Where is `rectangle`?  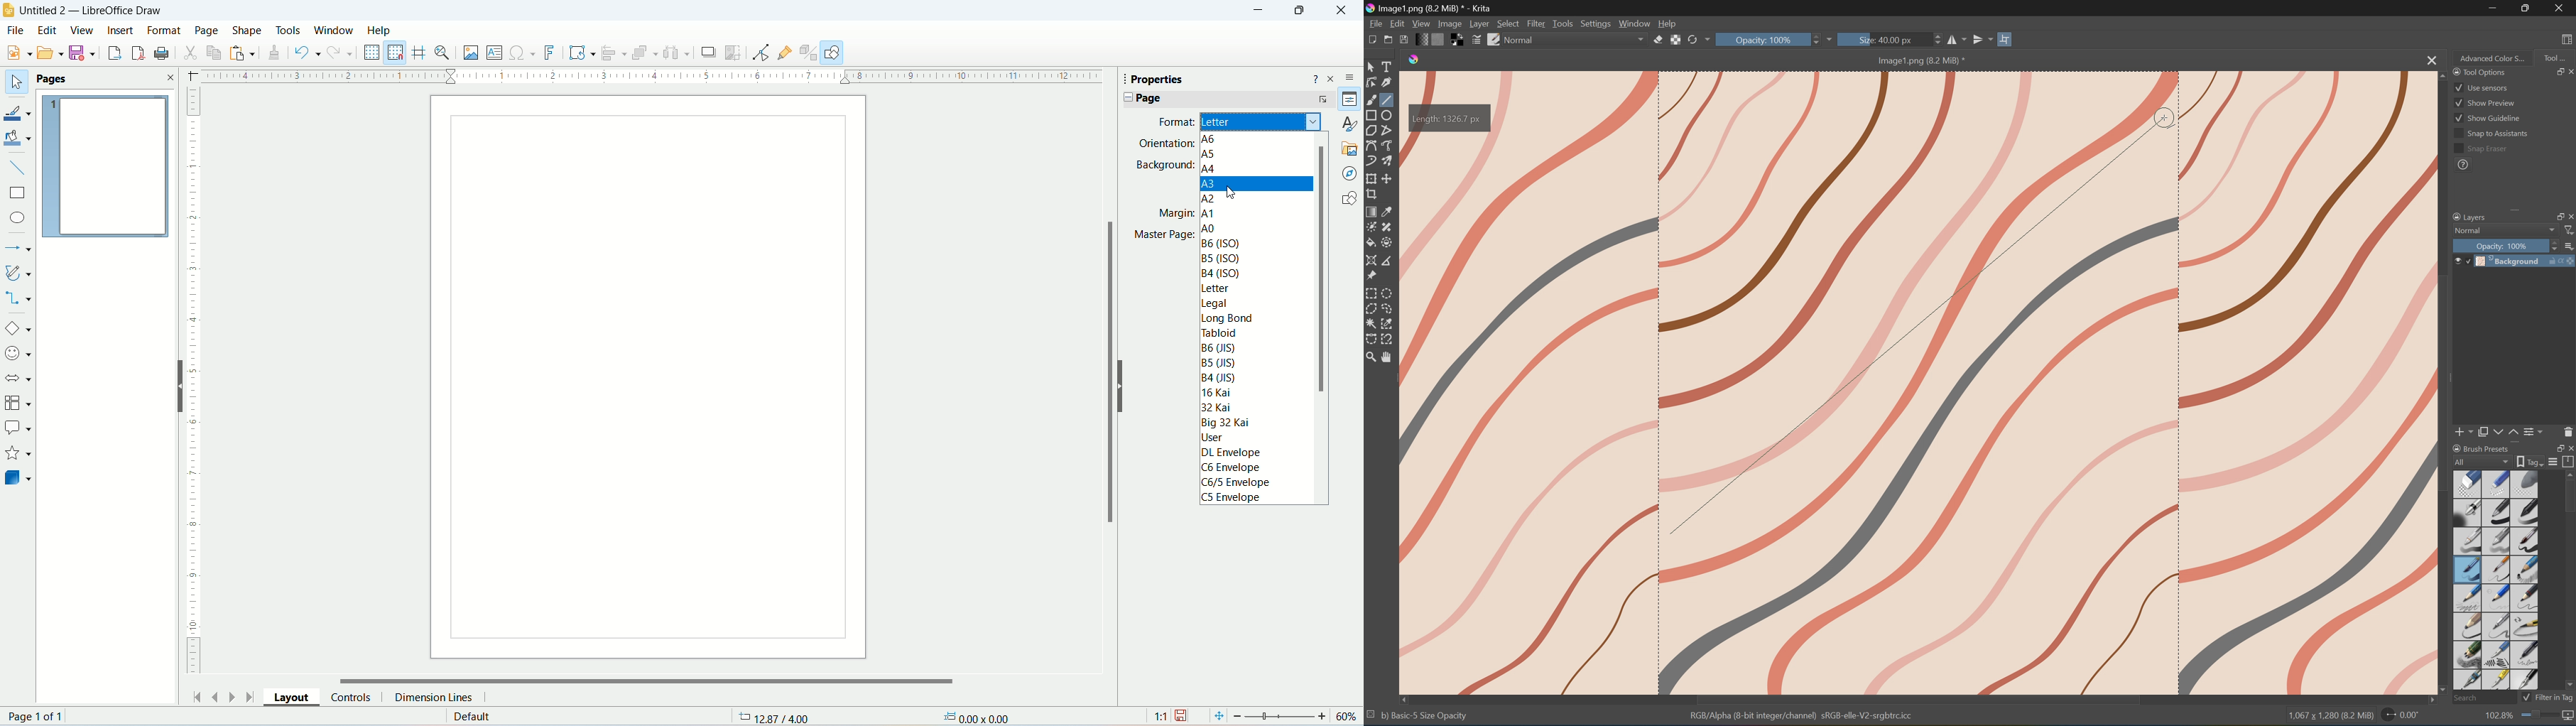 rectangle is located at coordinates (20, 195).